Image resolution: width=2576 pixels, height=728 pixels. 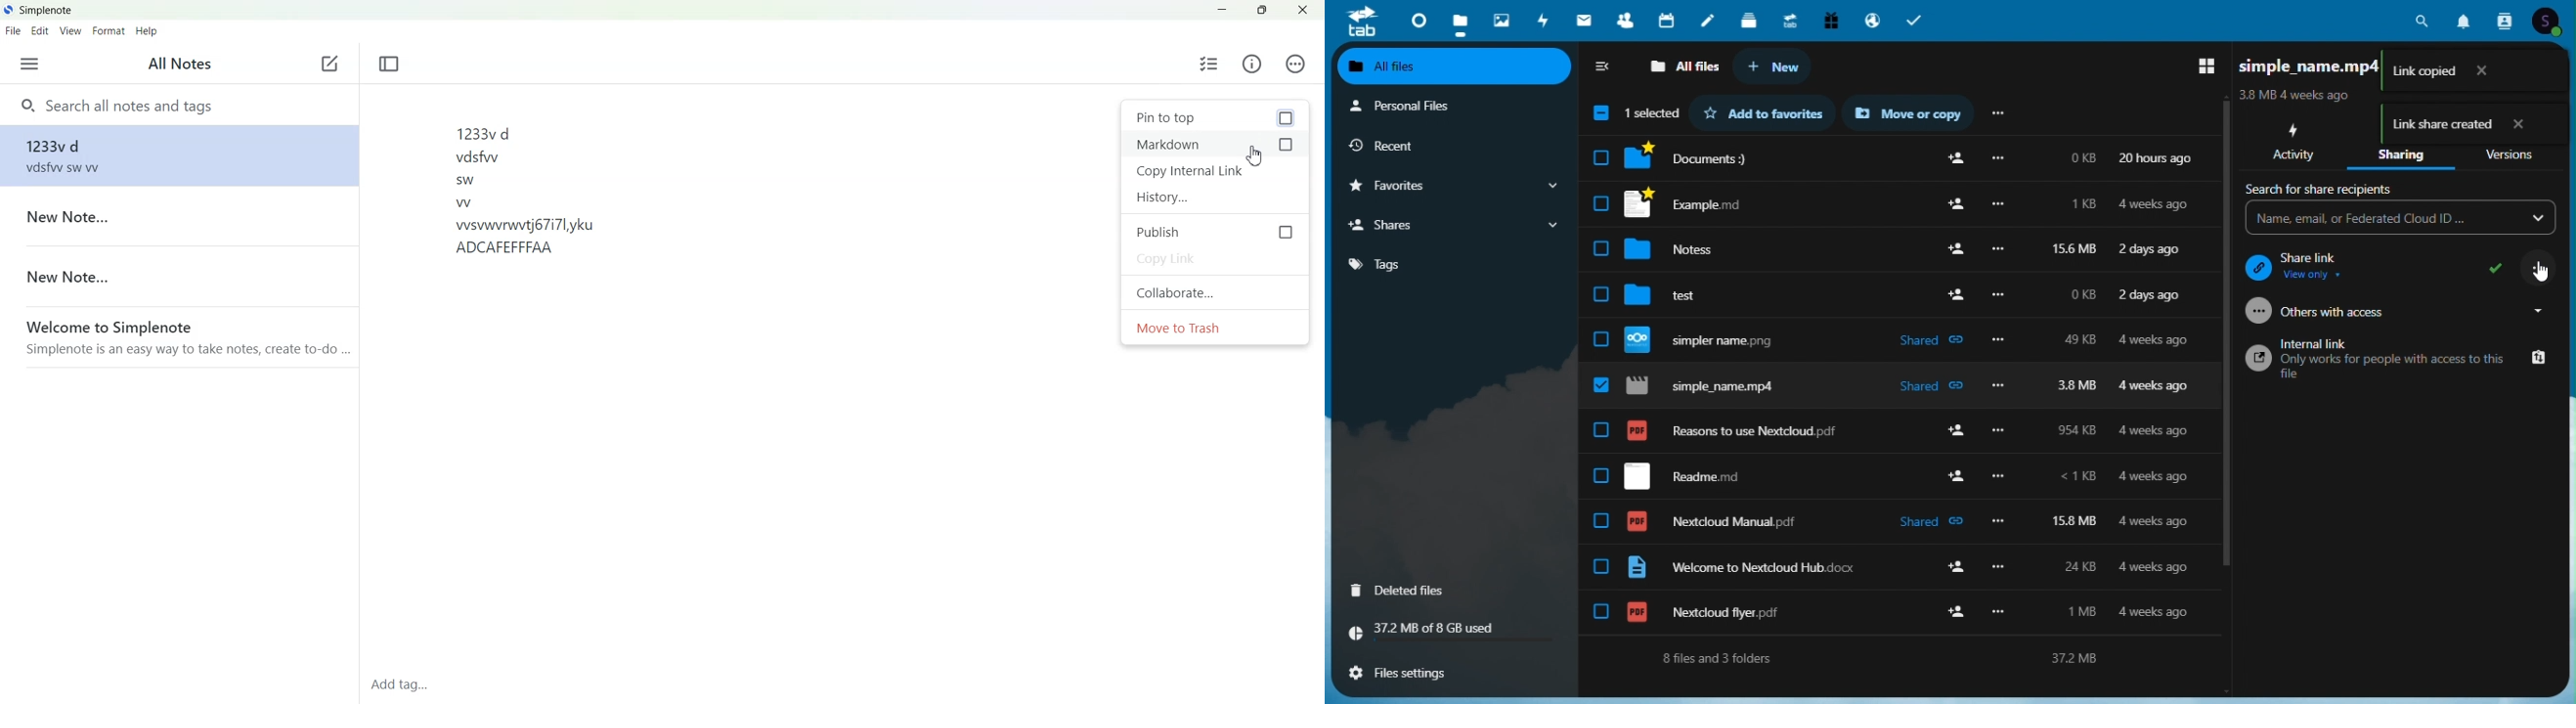 What do you see at coordinates (1295, 63) in the screenshot?
I see `Action` at bounding box center [1295, 63].